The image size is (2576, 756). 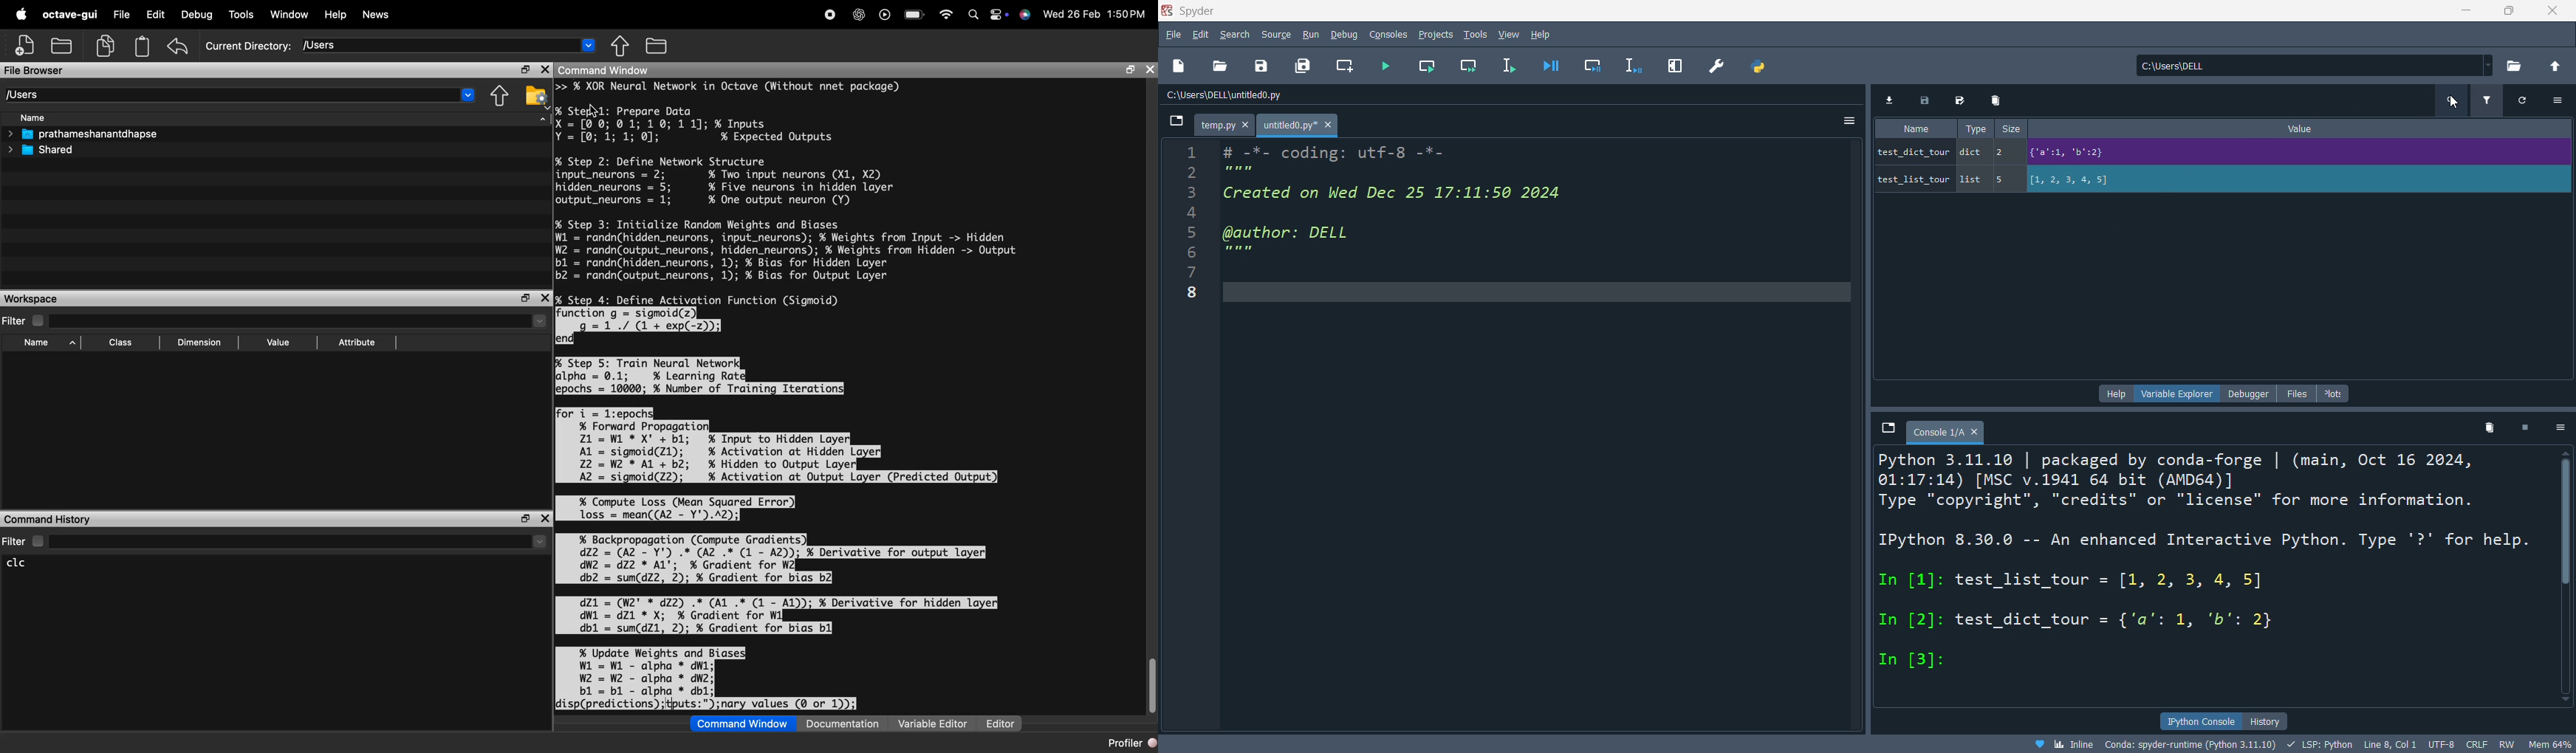 I want to click on paste, so click(x=142, y=46).